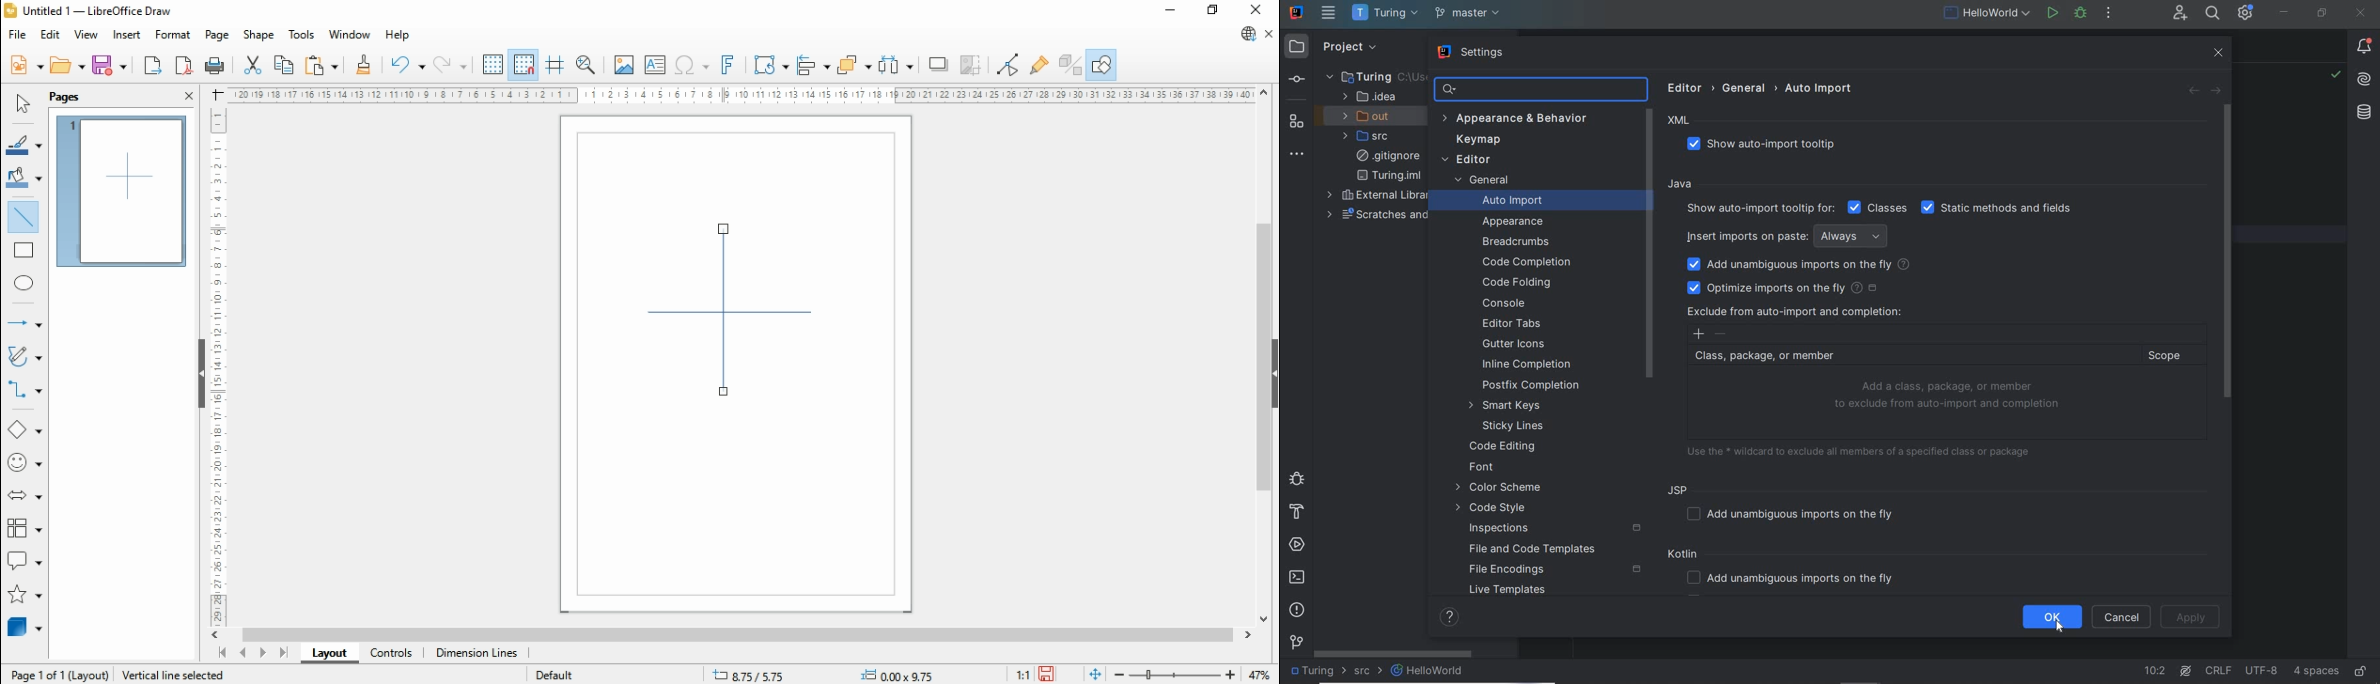 This screenshot has height=700, width=2380. I want to click on page, so click(65, 98).